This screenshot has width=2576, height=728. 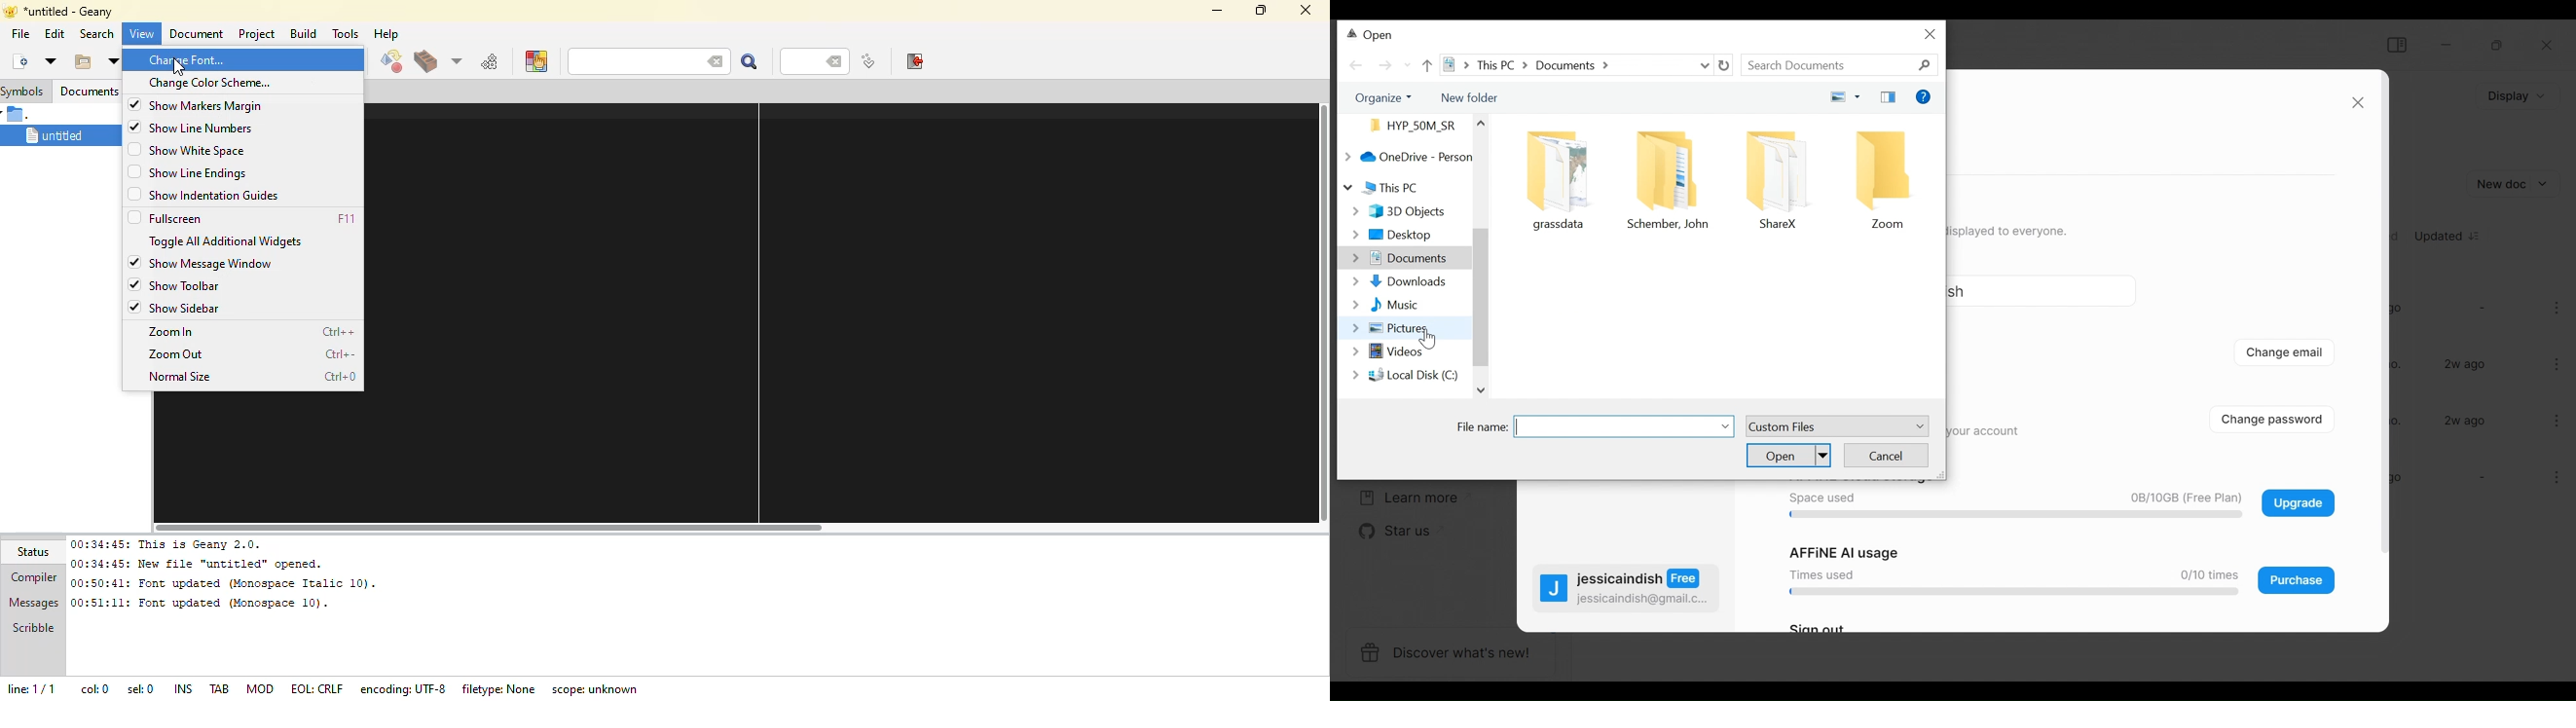 What do you see at coordinates (535, 61) in the screenshot?
I see `color` at bounding box center [535, 61].